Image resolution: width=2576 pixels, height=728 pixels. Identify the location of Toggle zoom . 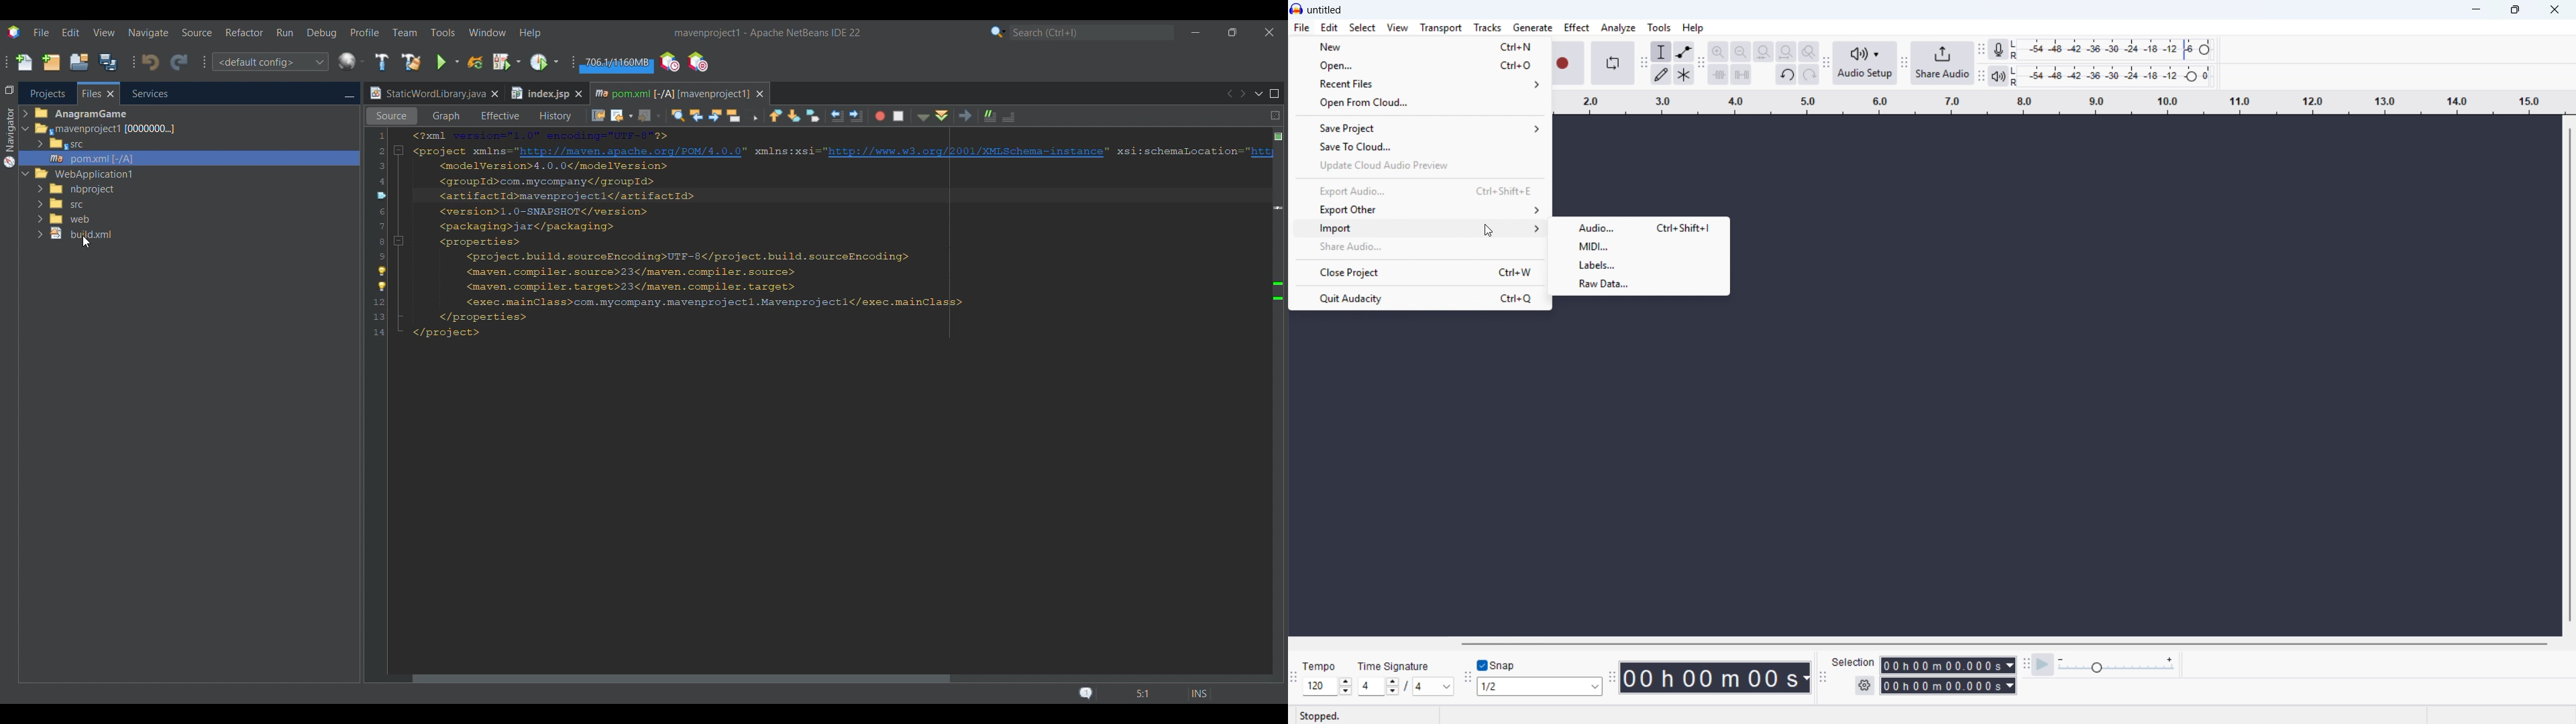
(1808, 52).